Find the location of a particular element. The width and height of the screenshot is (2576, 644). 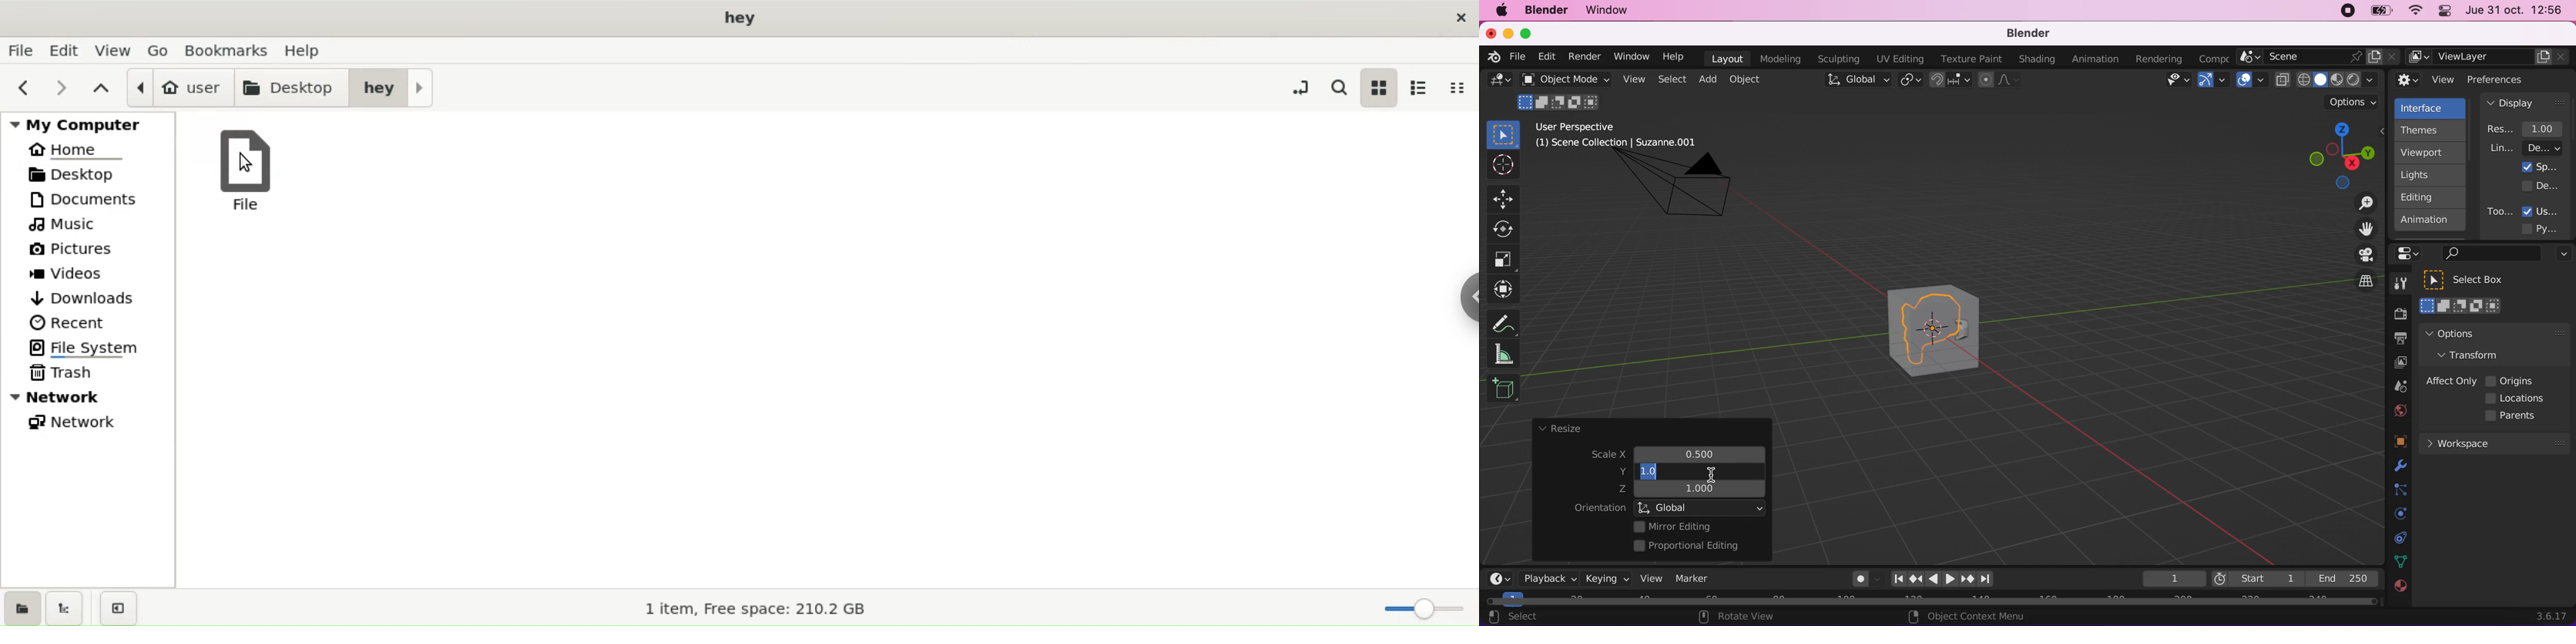

select is located at coordinates (1671, 80).